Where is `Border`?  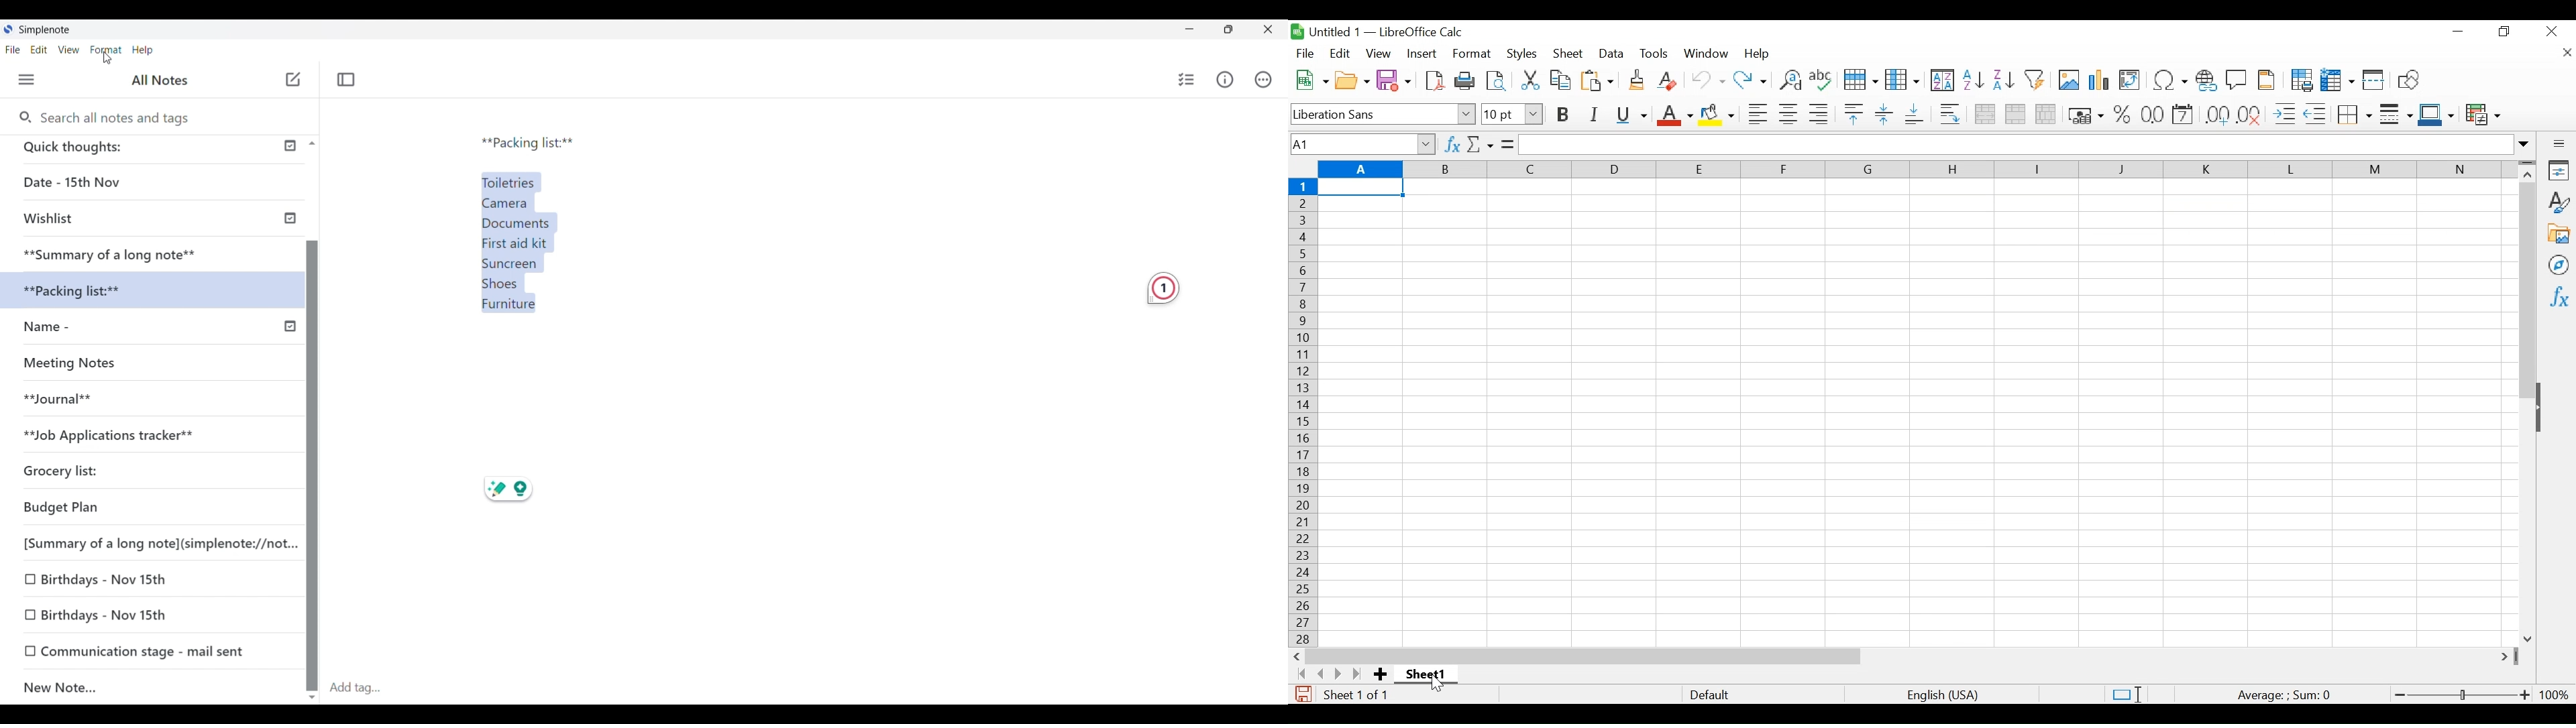 Border is located at coordinates (2354, 114).